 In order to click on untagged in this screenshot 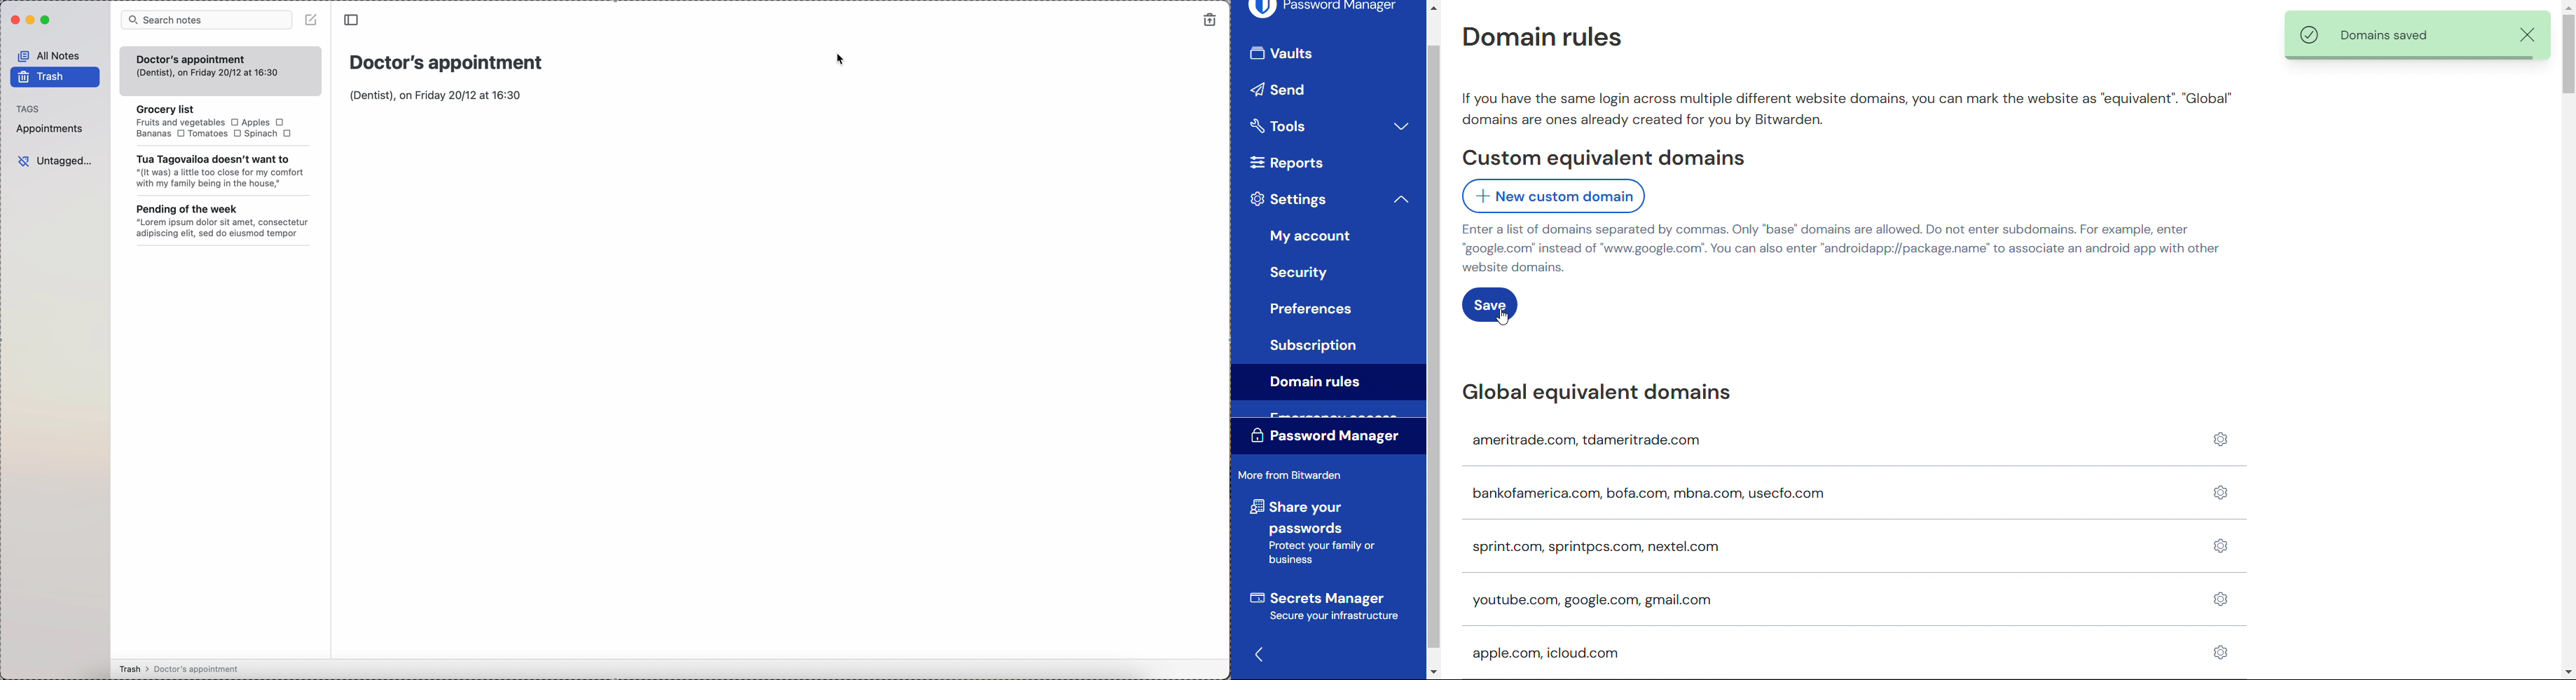, I will do `click(55, 159)`.